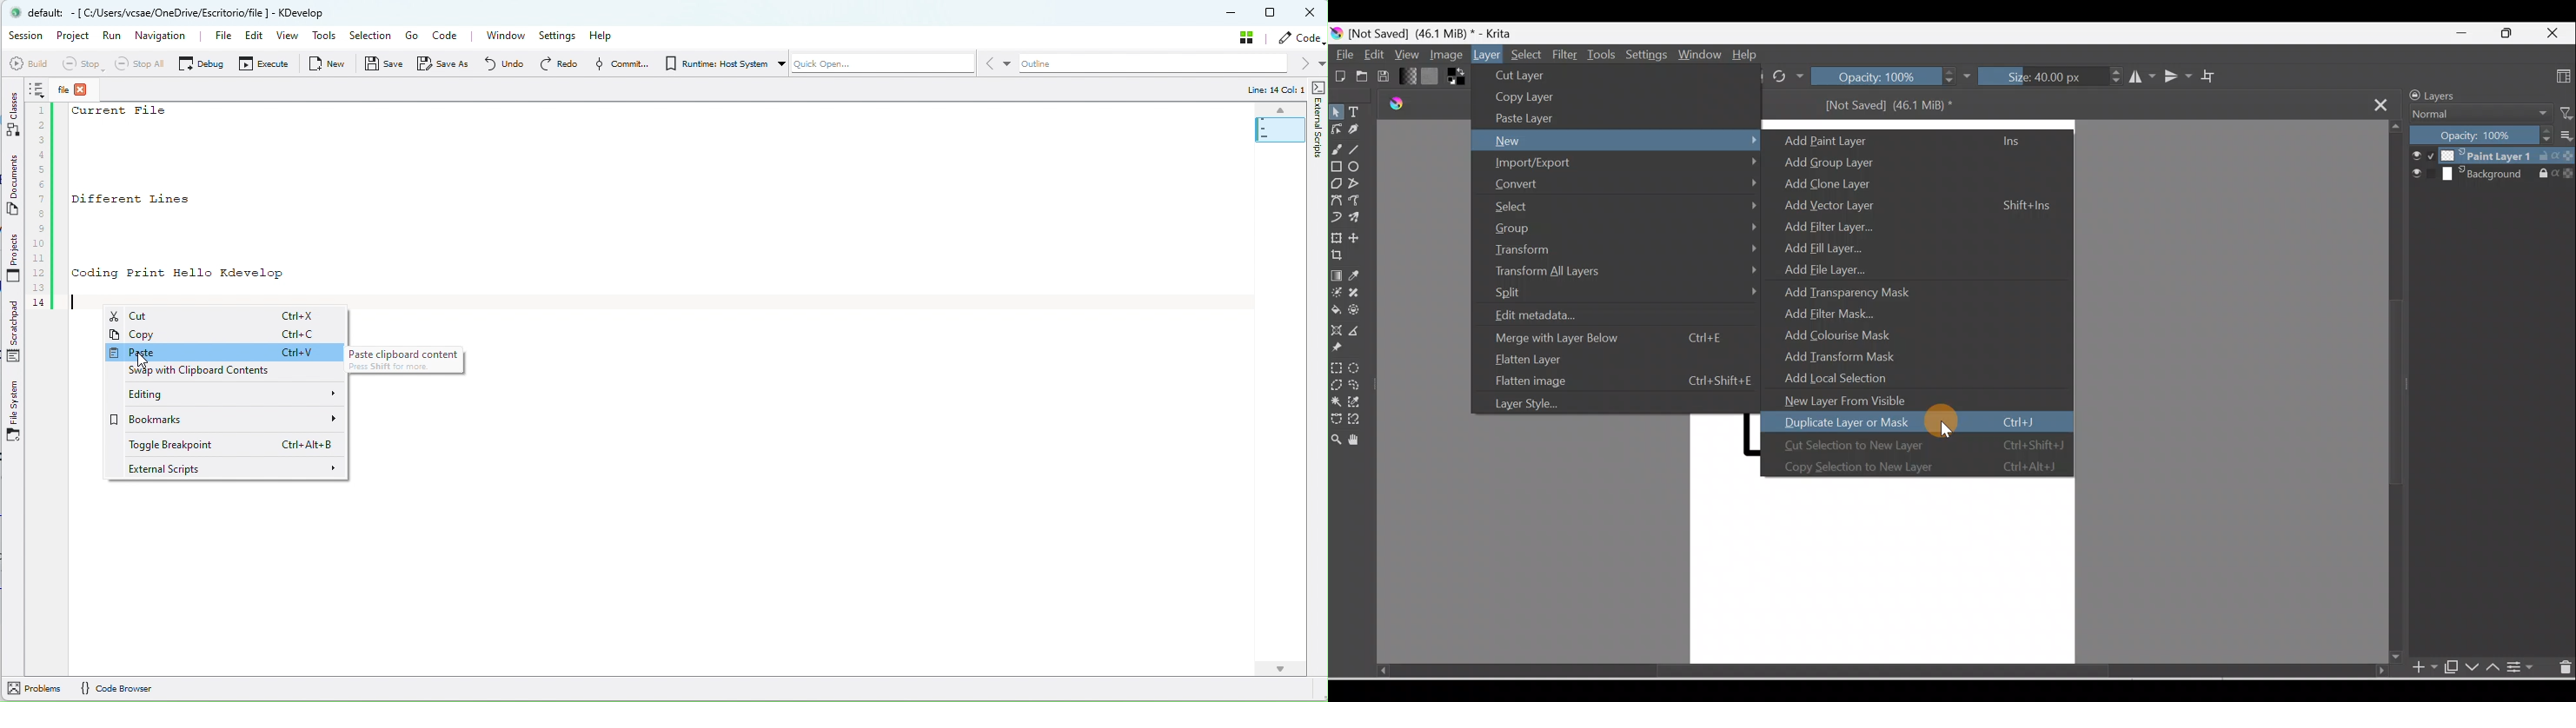 The image size is (2576, 728). What do you see at coordinates (1916, 466) in the screenshot?
I see `Copy selection to new layer  Ctrl+Alt+J` at bounding box center [1916, 466].